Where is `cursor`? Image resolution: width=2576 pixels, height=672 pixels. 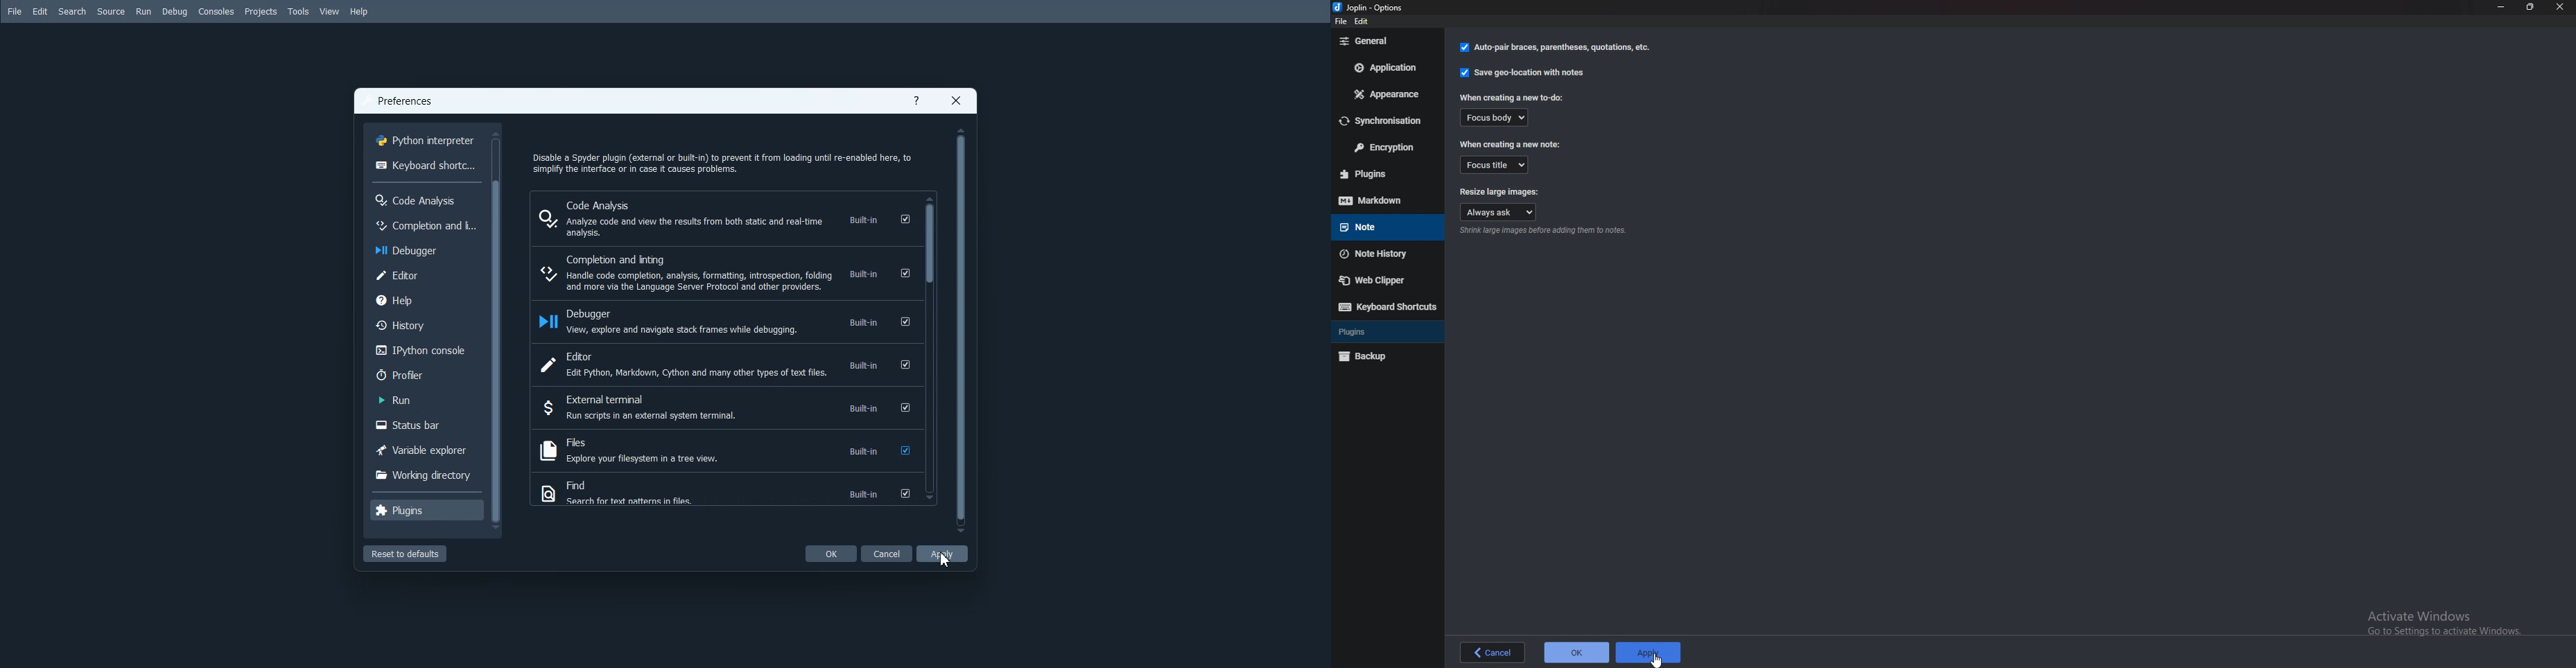 cursor is located at coordinates (1658, 660).